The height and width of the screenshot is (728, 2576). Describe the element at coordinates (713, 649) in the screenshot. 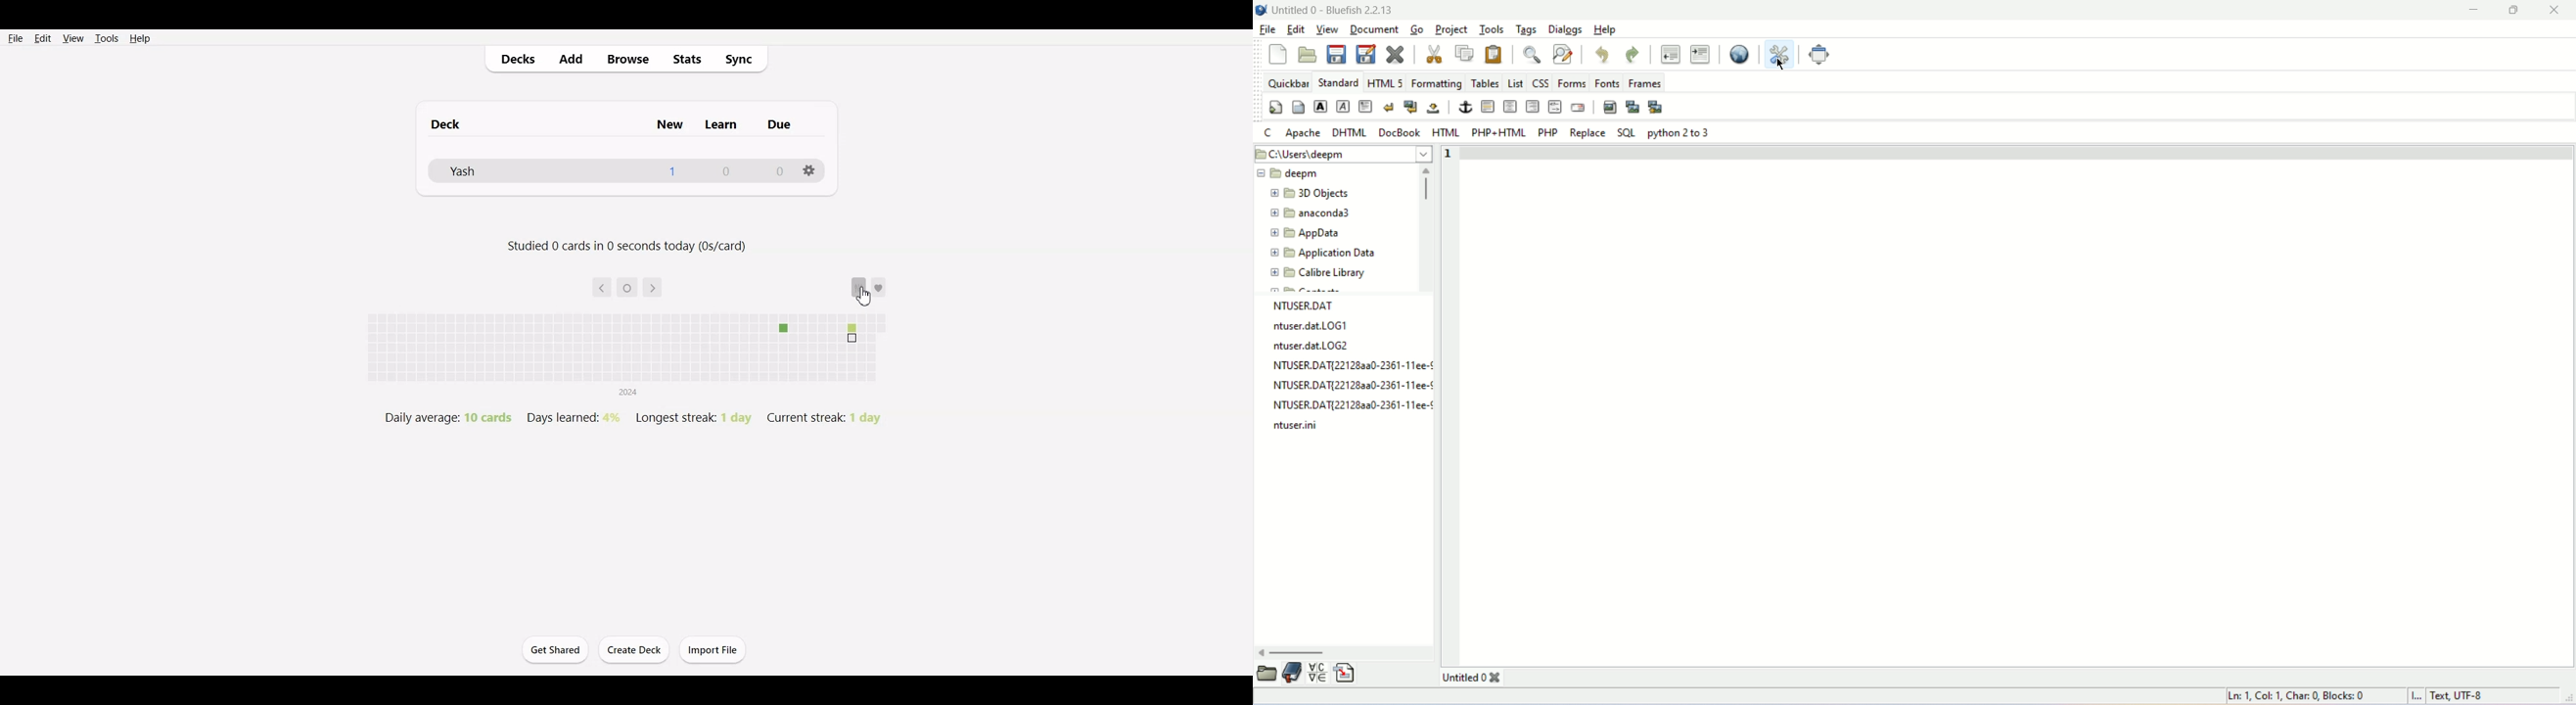

I see `Import File` at that location.